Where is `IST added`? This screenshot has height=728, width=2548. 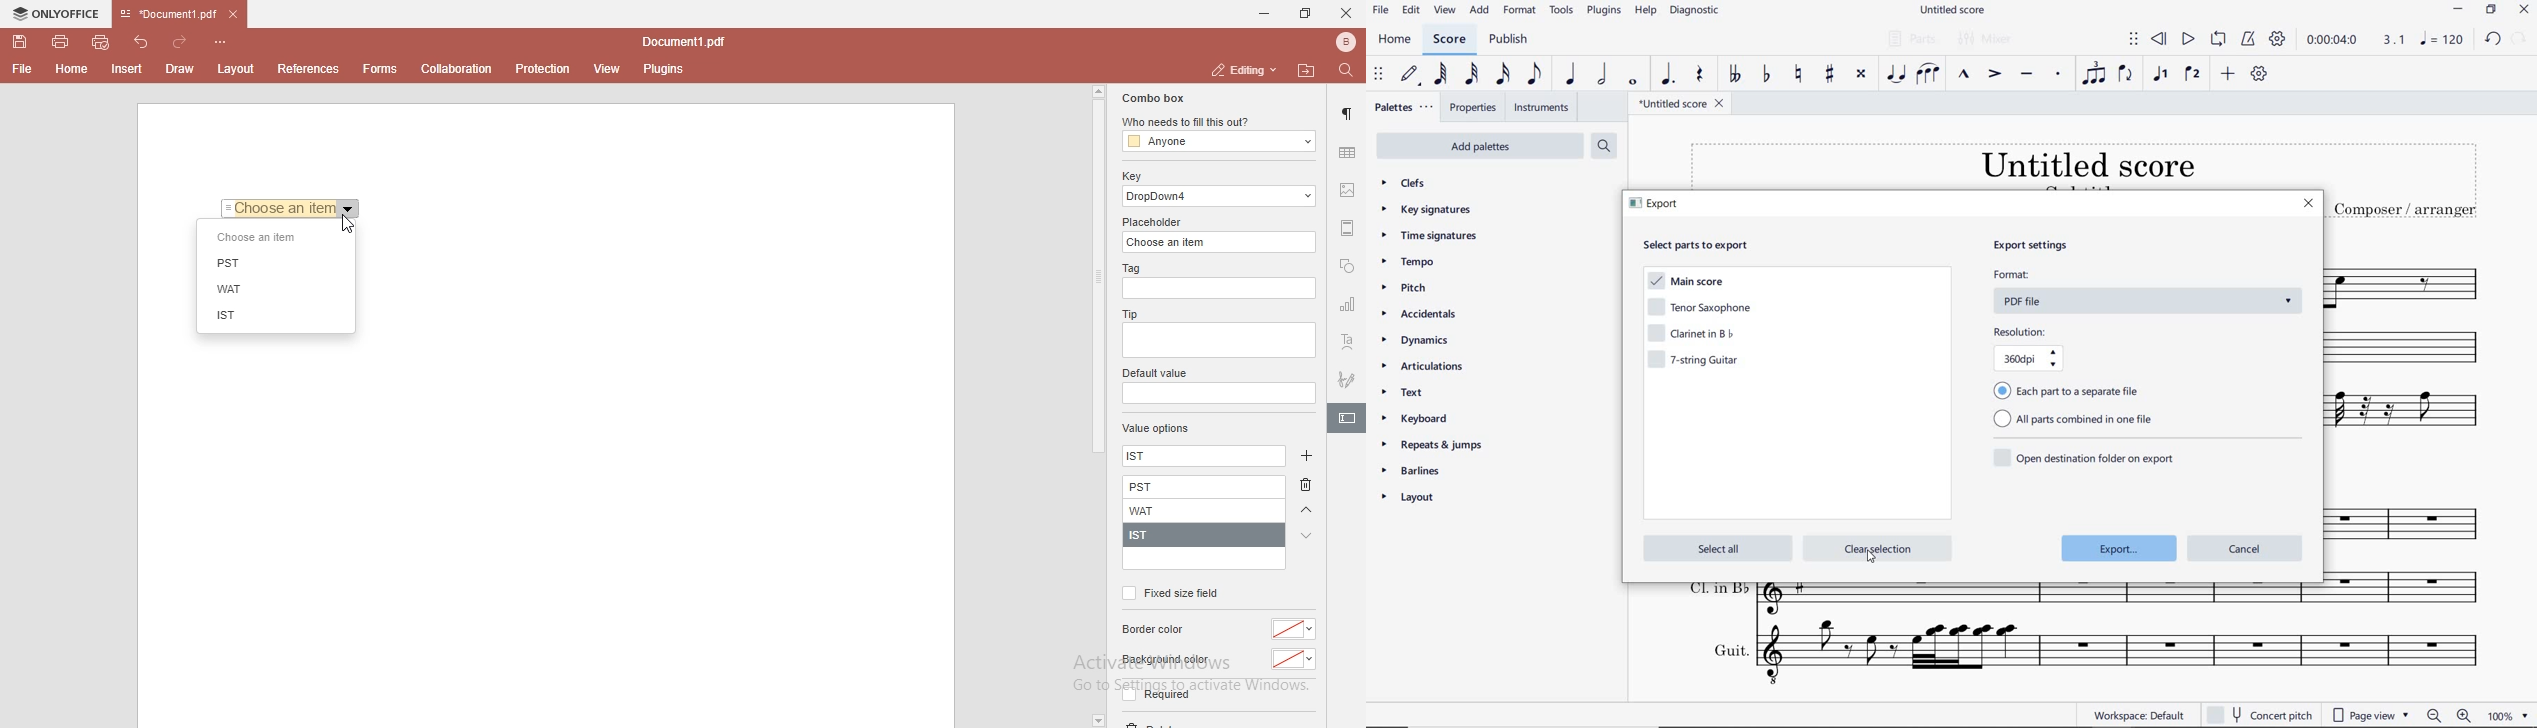
IST added is located at coordinates (1201, 536).